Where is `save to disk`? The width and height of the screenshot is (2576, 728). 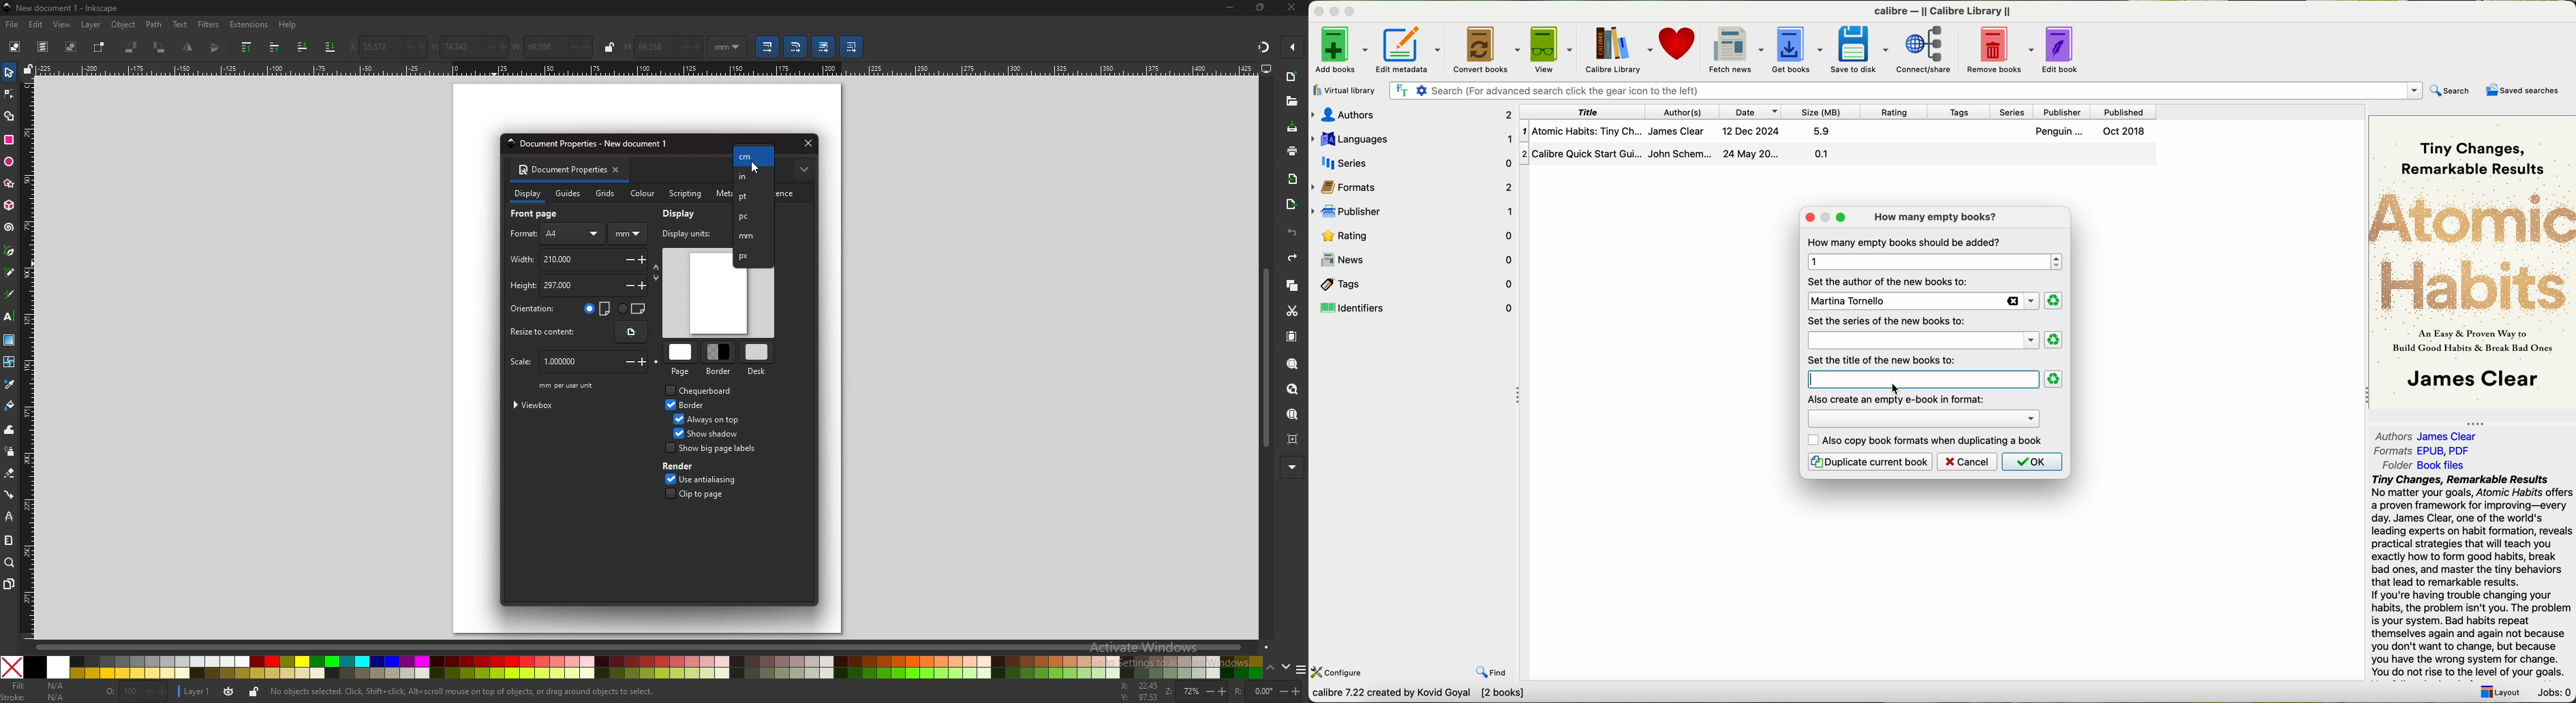 save to disk is located at coordinates (1860, 50).